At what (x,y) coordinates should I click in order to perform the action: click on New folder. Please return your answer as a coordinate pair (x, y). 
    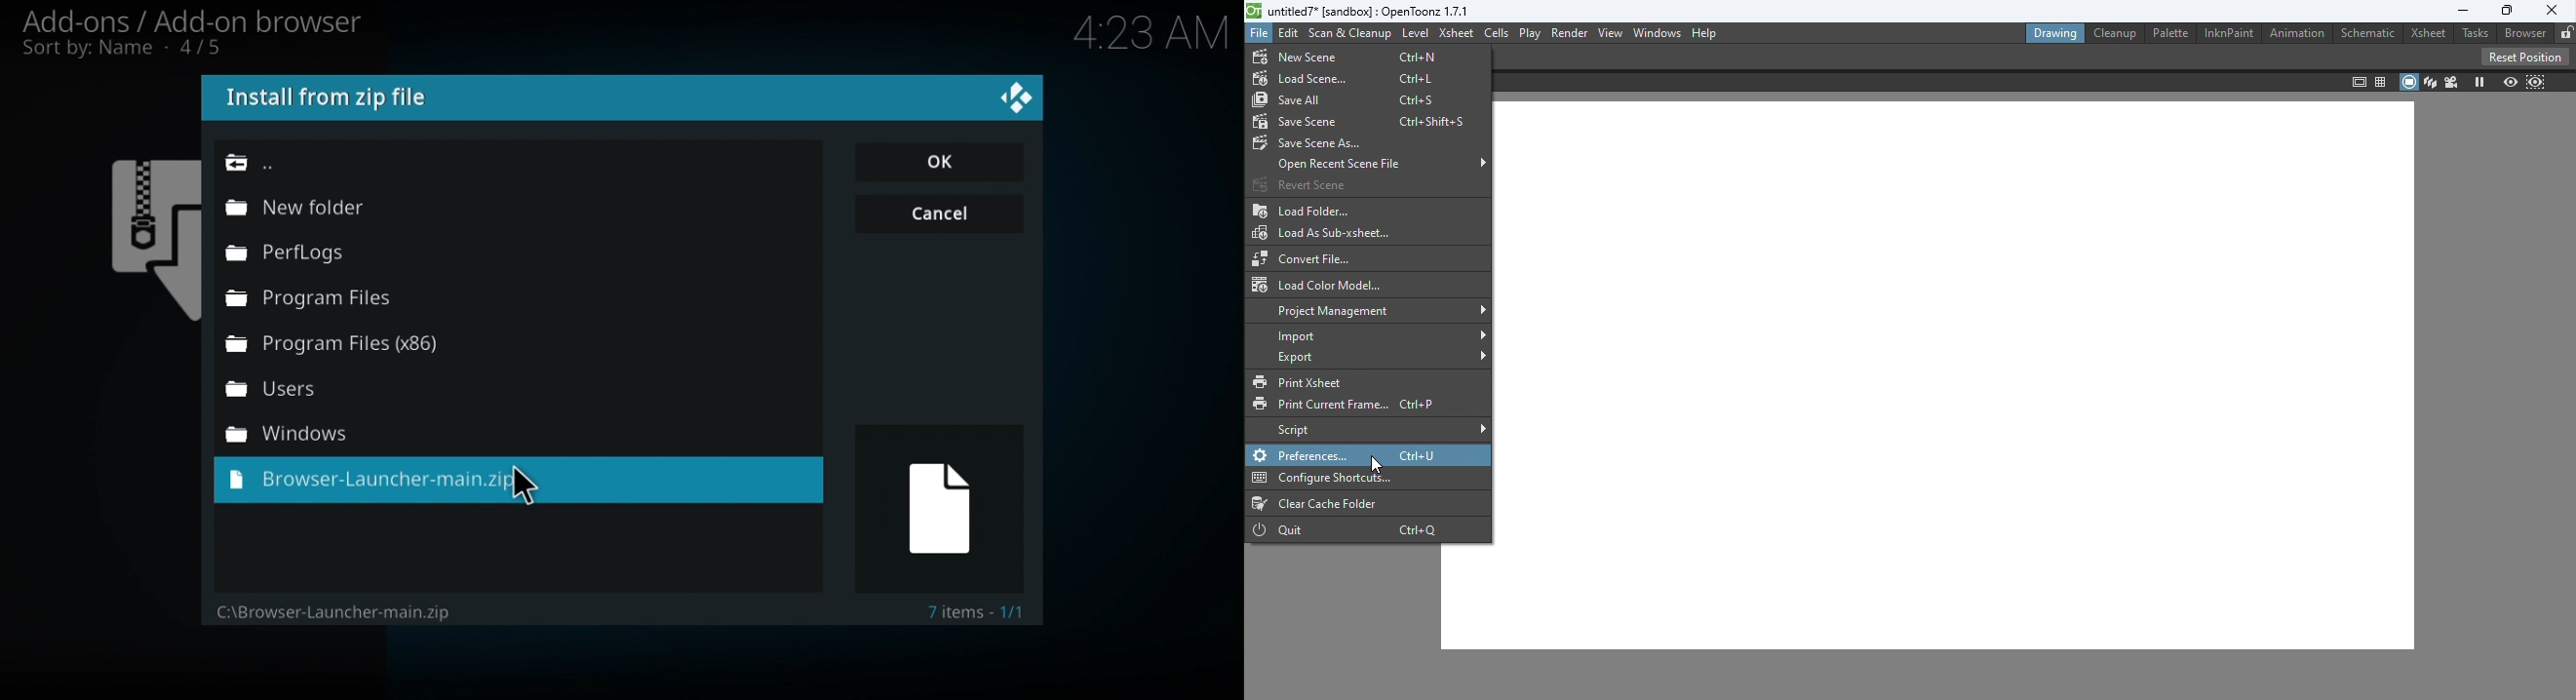
    Looking at the image, I should click on (323, 206).